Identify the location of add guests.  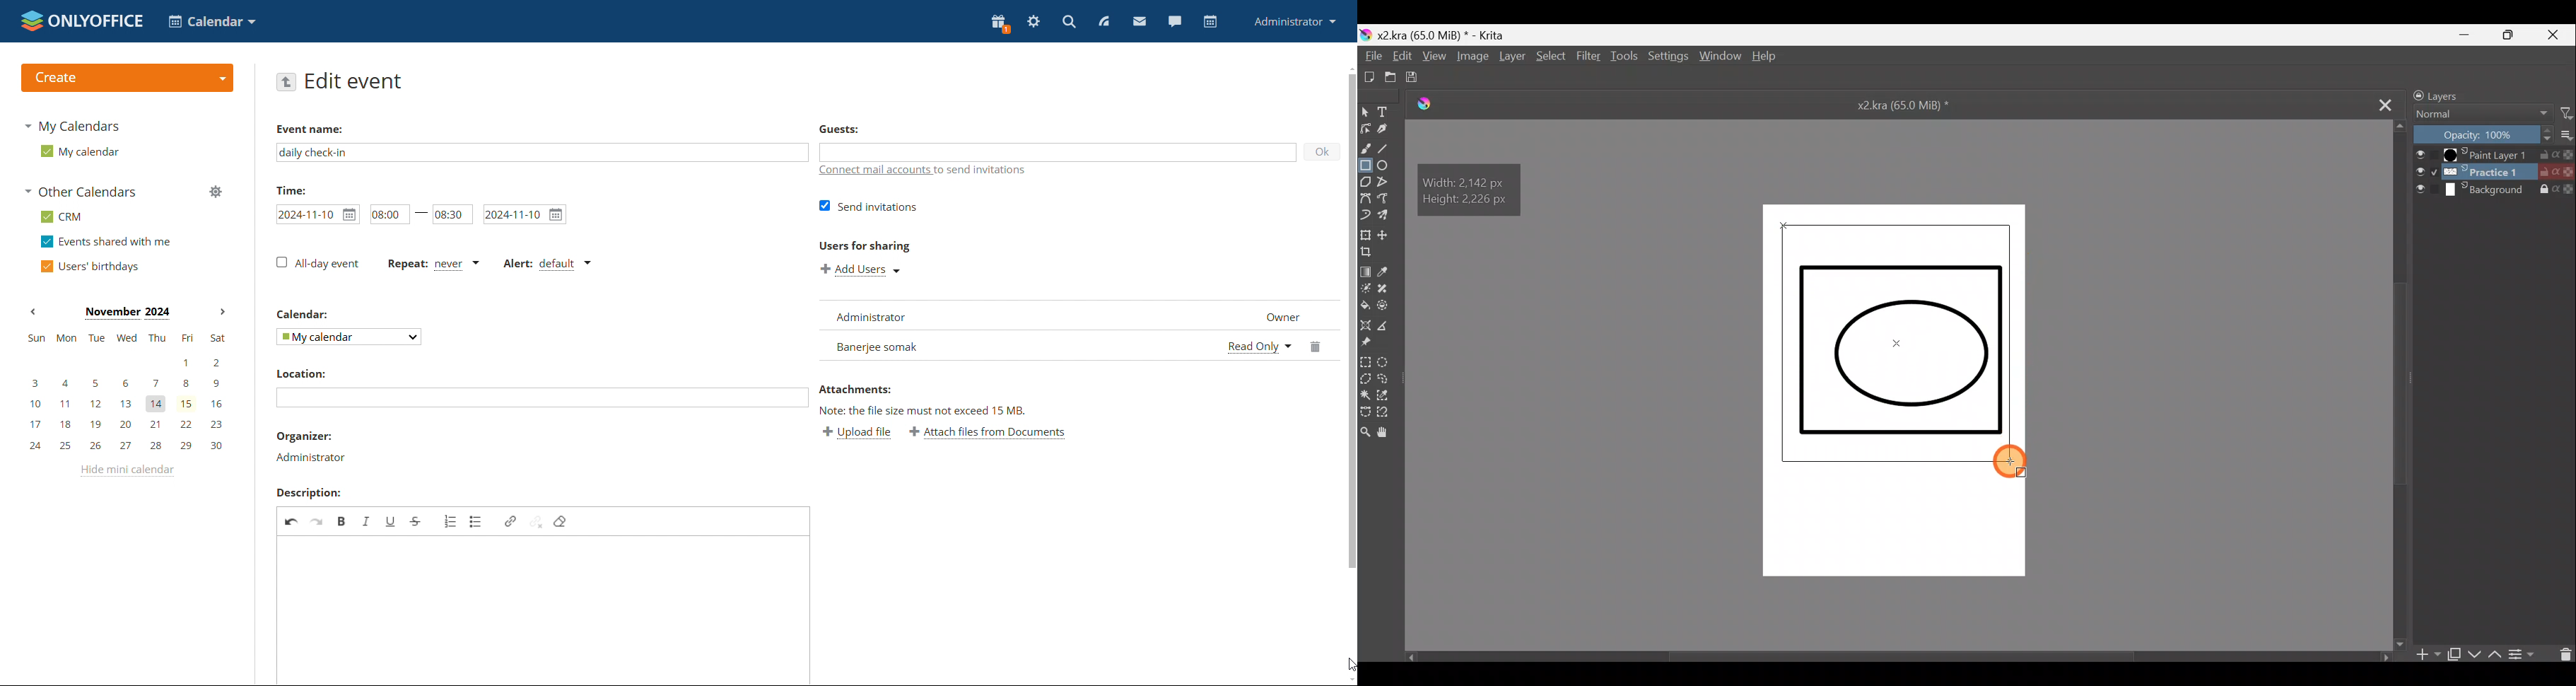
(1058, 152).